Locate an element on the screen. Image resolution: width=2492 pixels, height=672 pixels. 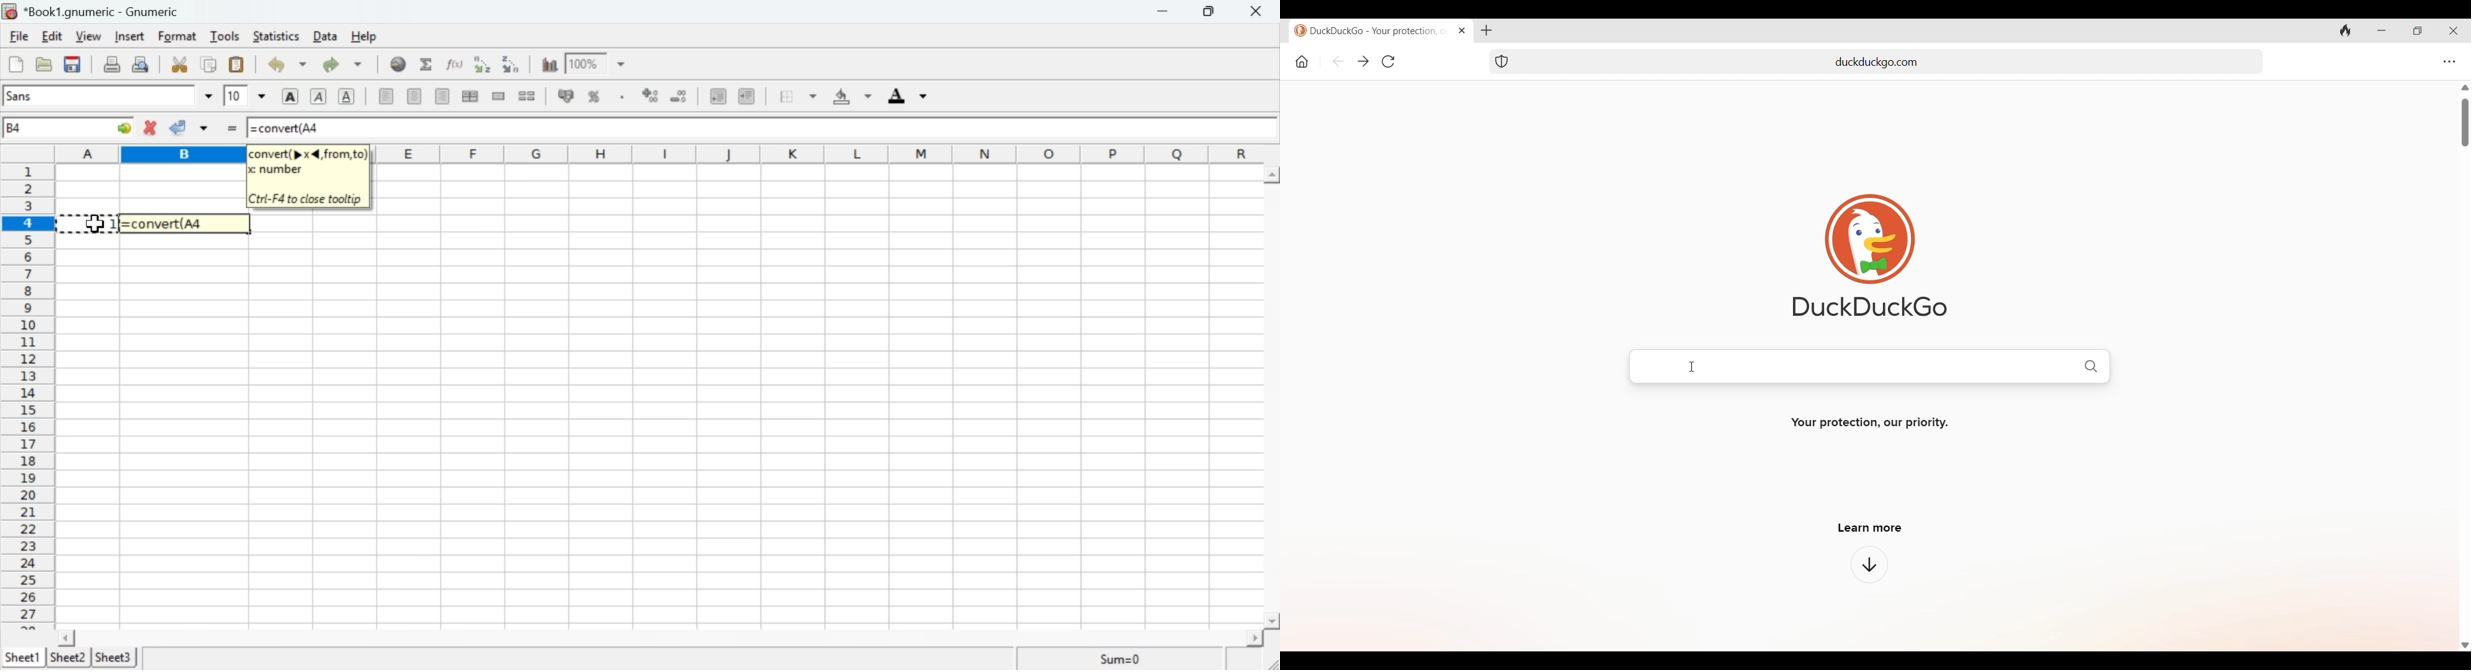
Increase indent, align to the left. is located at coordinates (747, 97).